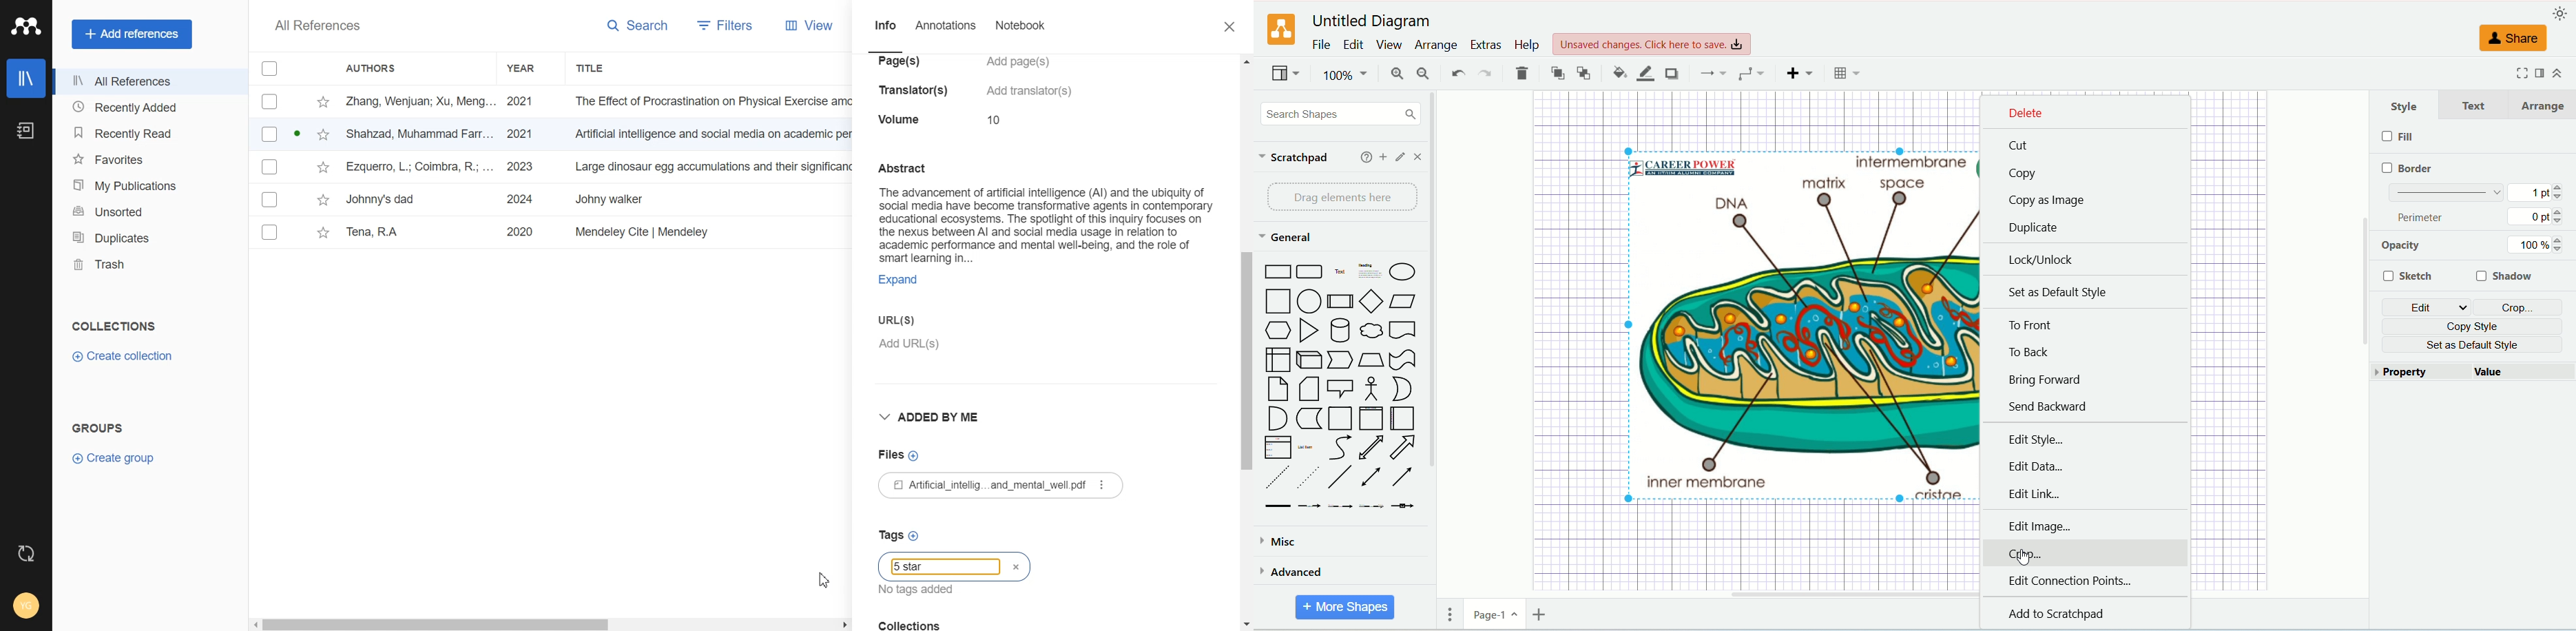 Image resolution: width=2576 pixels, height=644 pixels. Describe the element at coordinates (1454, 613) in the screenshot. I see `pages` at that location.